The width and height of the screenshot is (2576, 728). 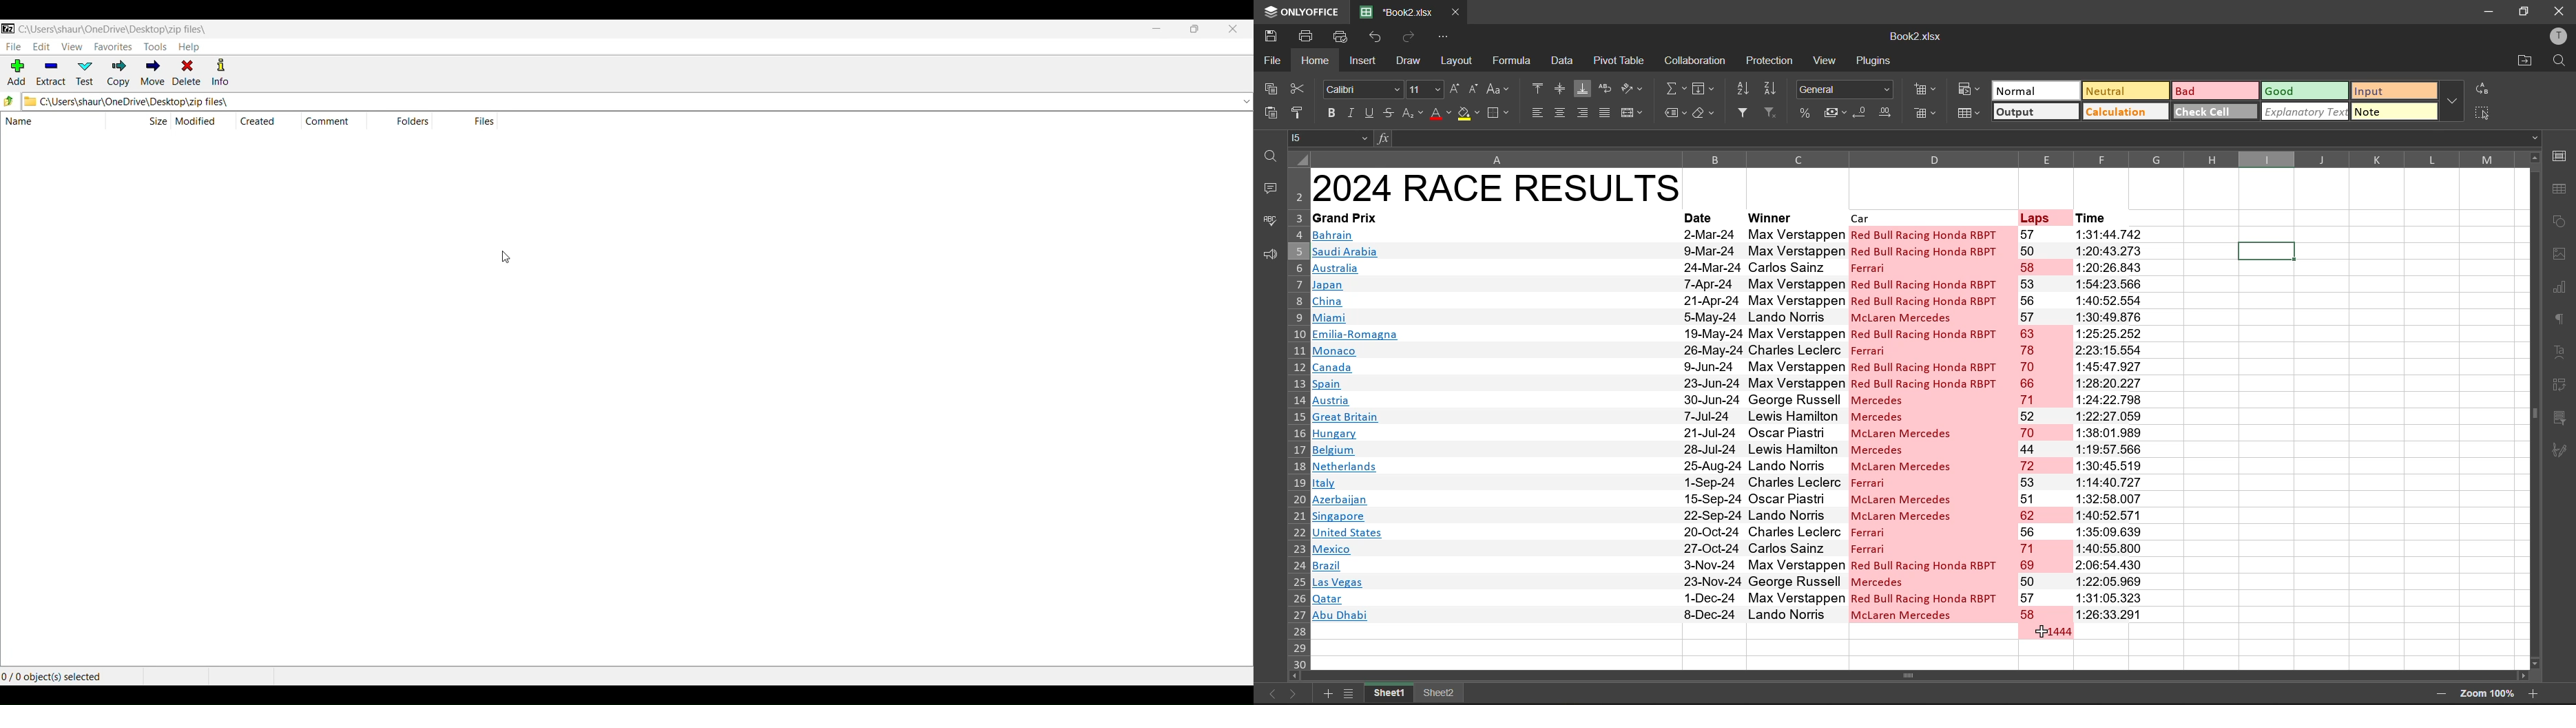 What do you see at coordinates (1270, 59) in the screenshot?
I see `file` at bounding box center [1270, 59].